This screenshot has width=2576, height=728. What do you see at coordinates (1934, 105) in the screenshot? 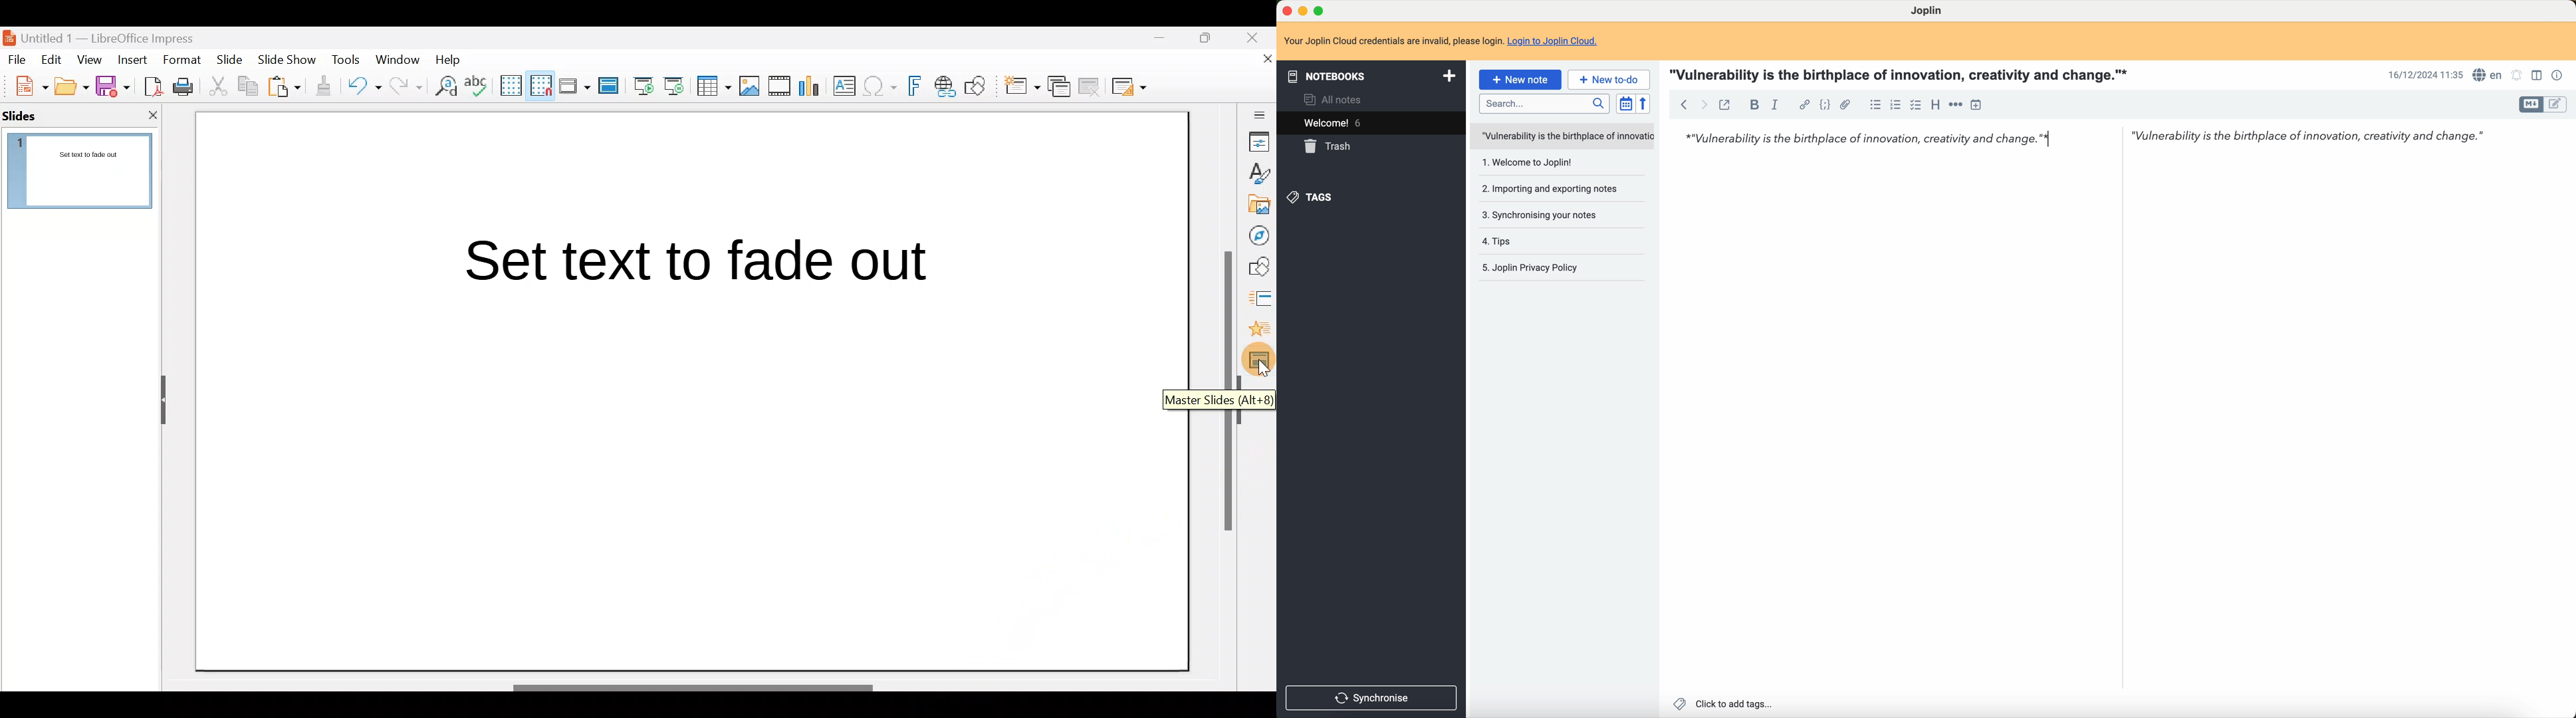
I see `heading` at bounding box center [1934, 105].